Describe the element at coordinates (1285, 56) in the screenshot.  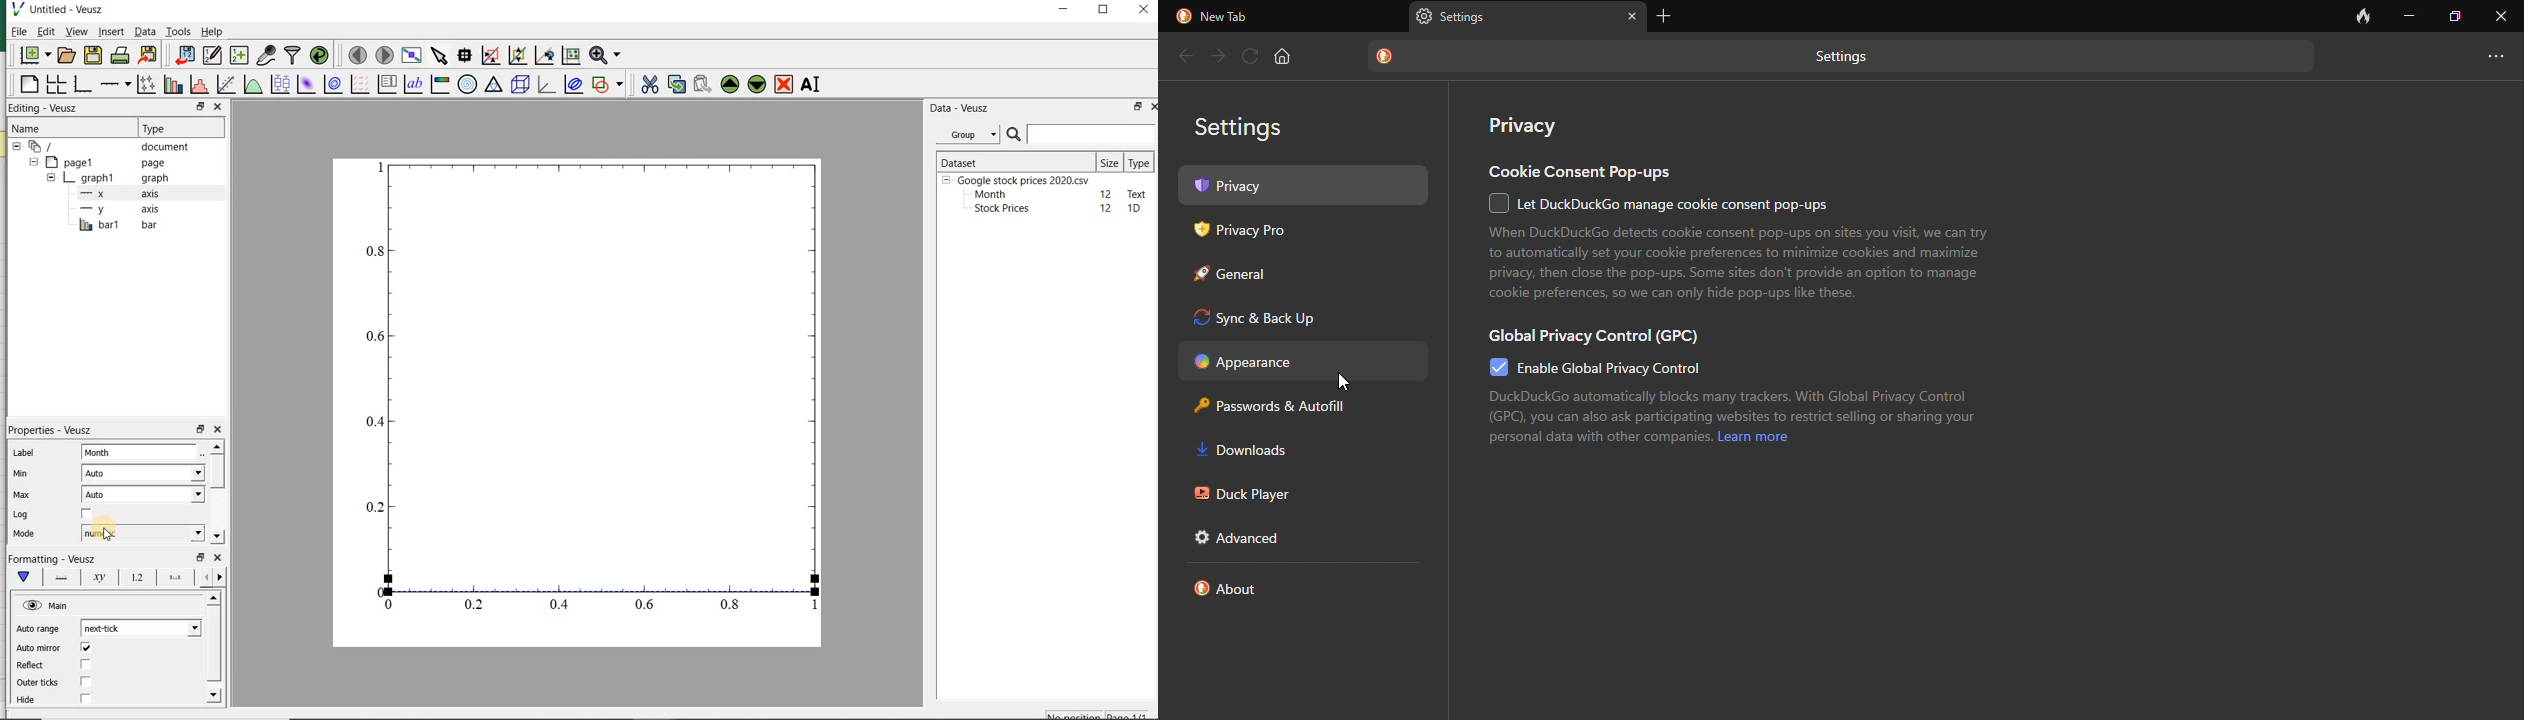
I see `home` at that location.